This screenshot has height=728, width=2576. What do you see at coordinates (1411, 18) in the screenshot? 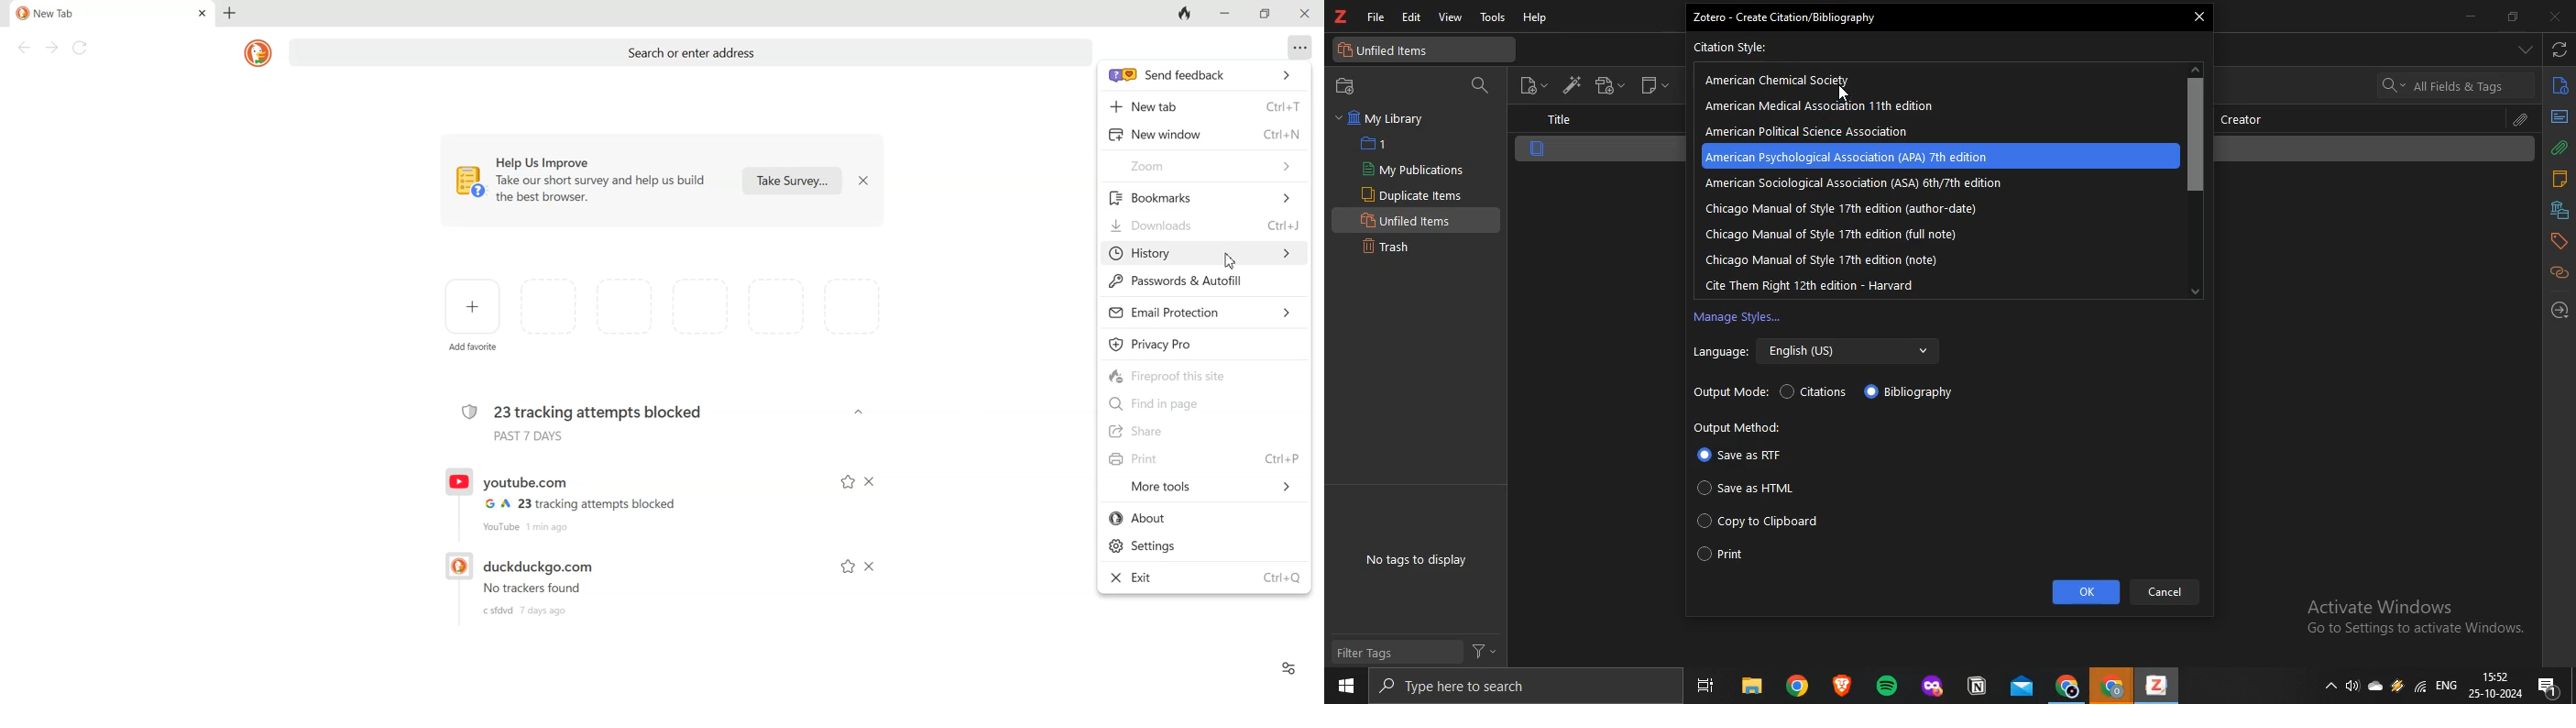
I see `edit` at bounding box center [1411, 18].